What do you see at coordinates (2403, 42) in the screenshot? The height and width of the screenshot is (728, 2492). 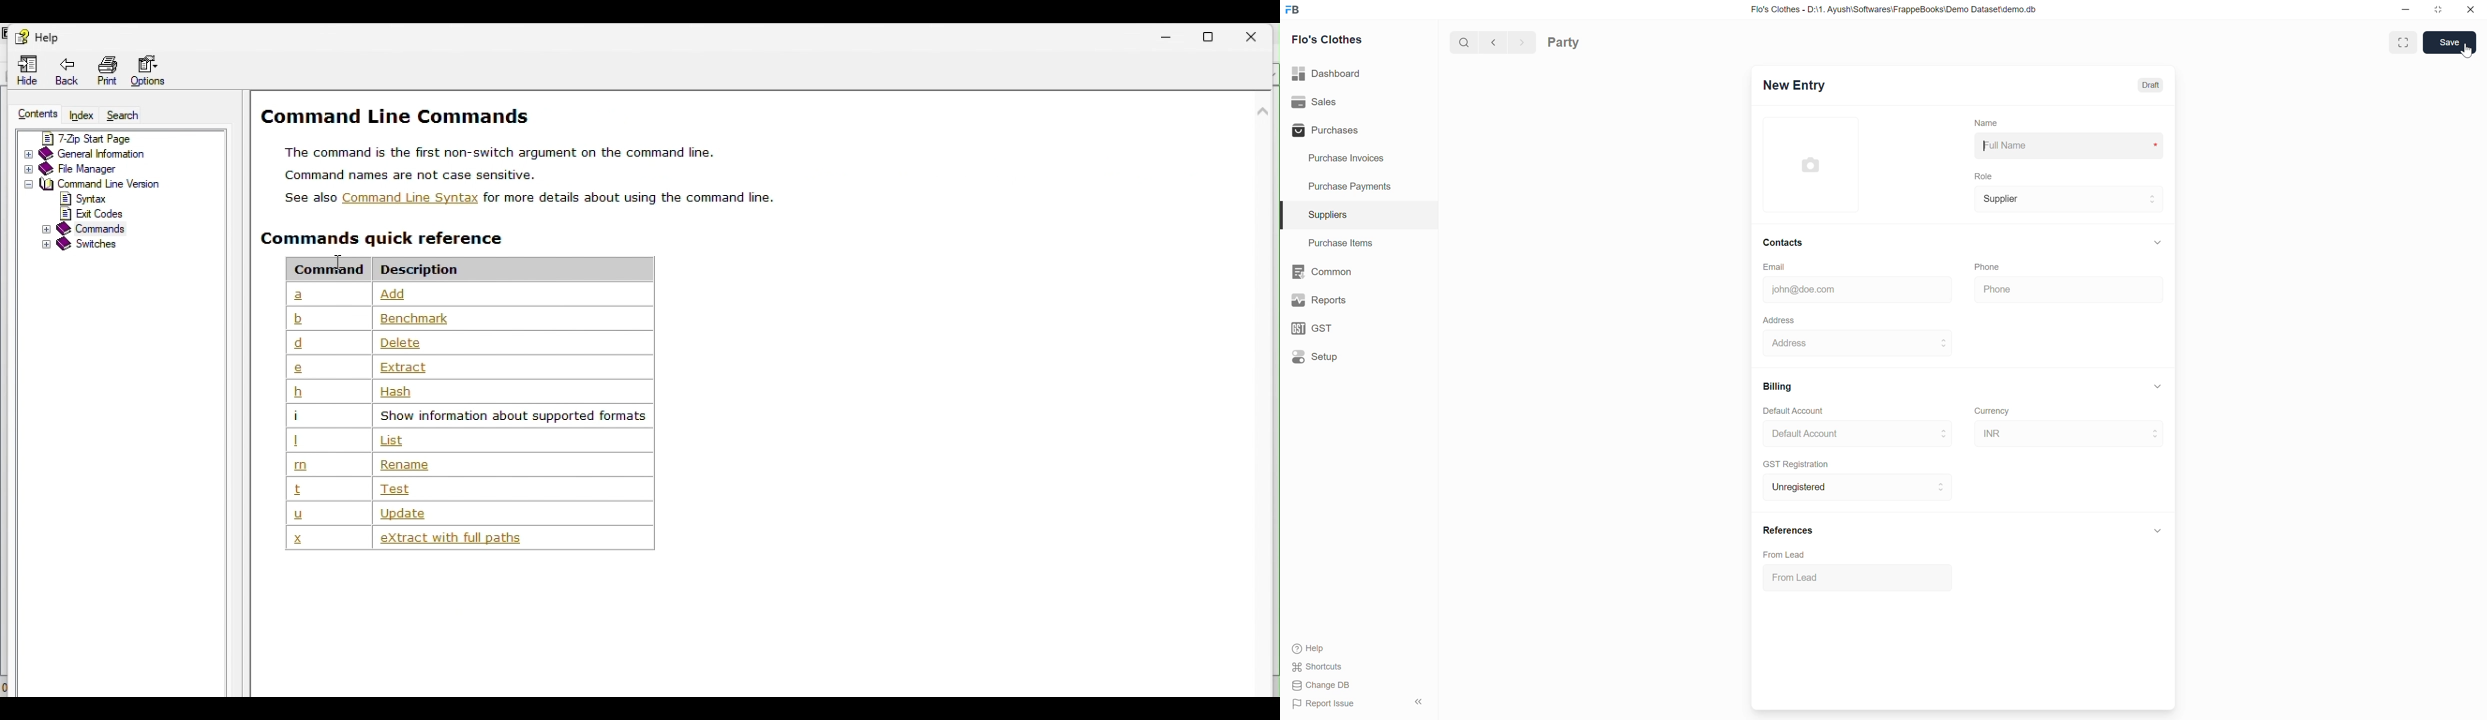 I see `Toggle between form and full width` at bounding box center [2403, 42].